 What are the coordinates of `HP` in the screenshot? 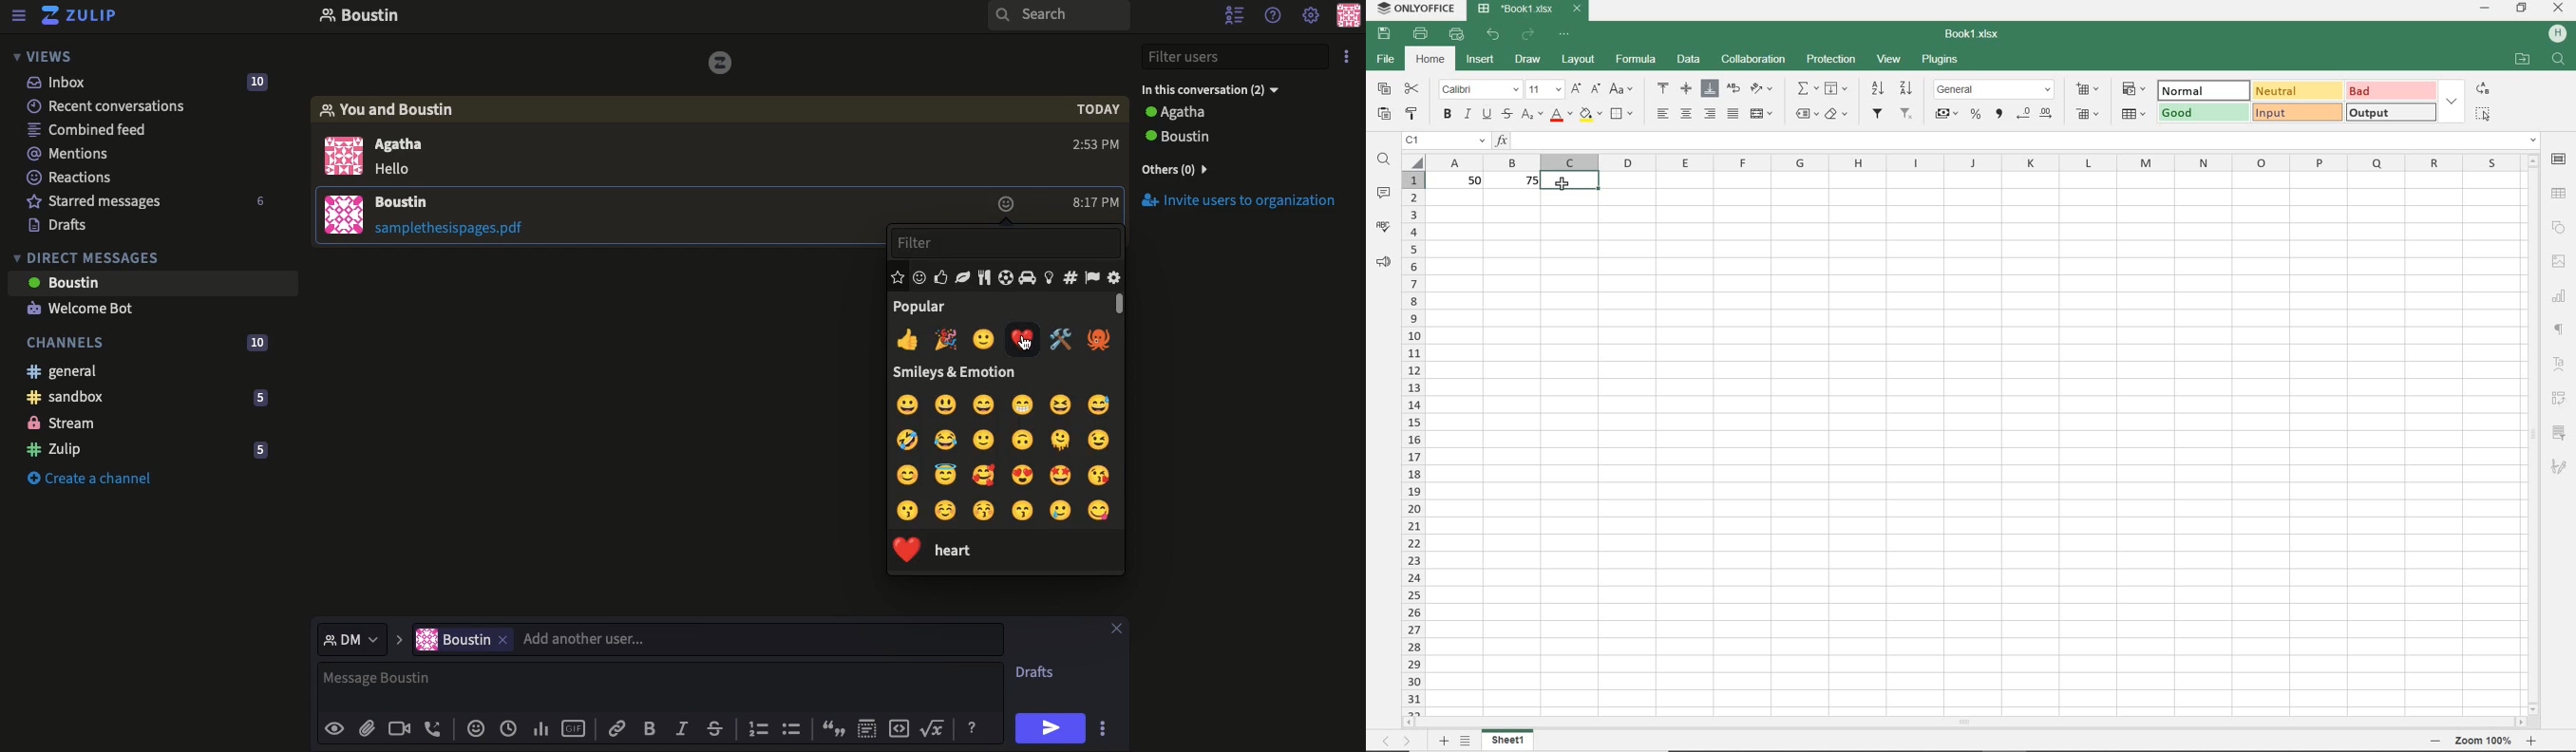 It's located at (2556, 32).